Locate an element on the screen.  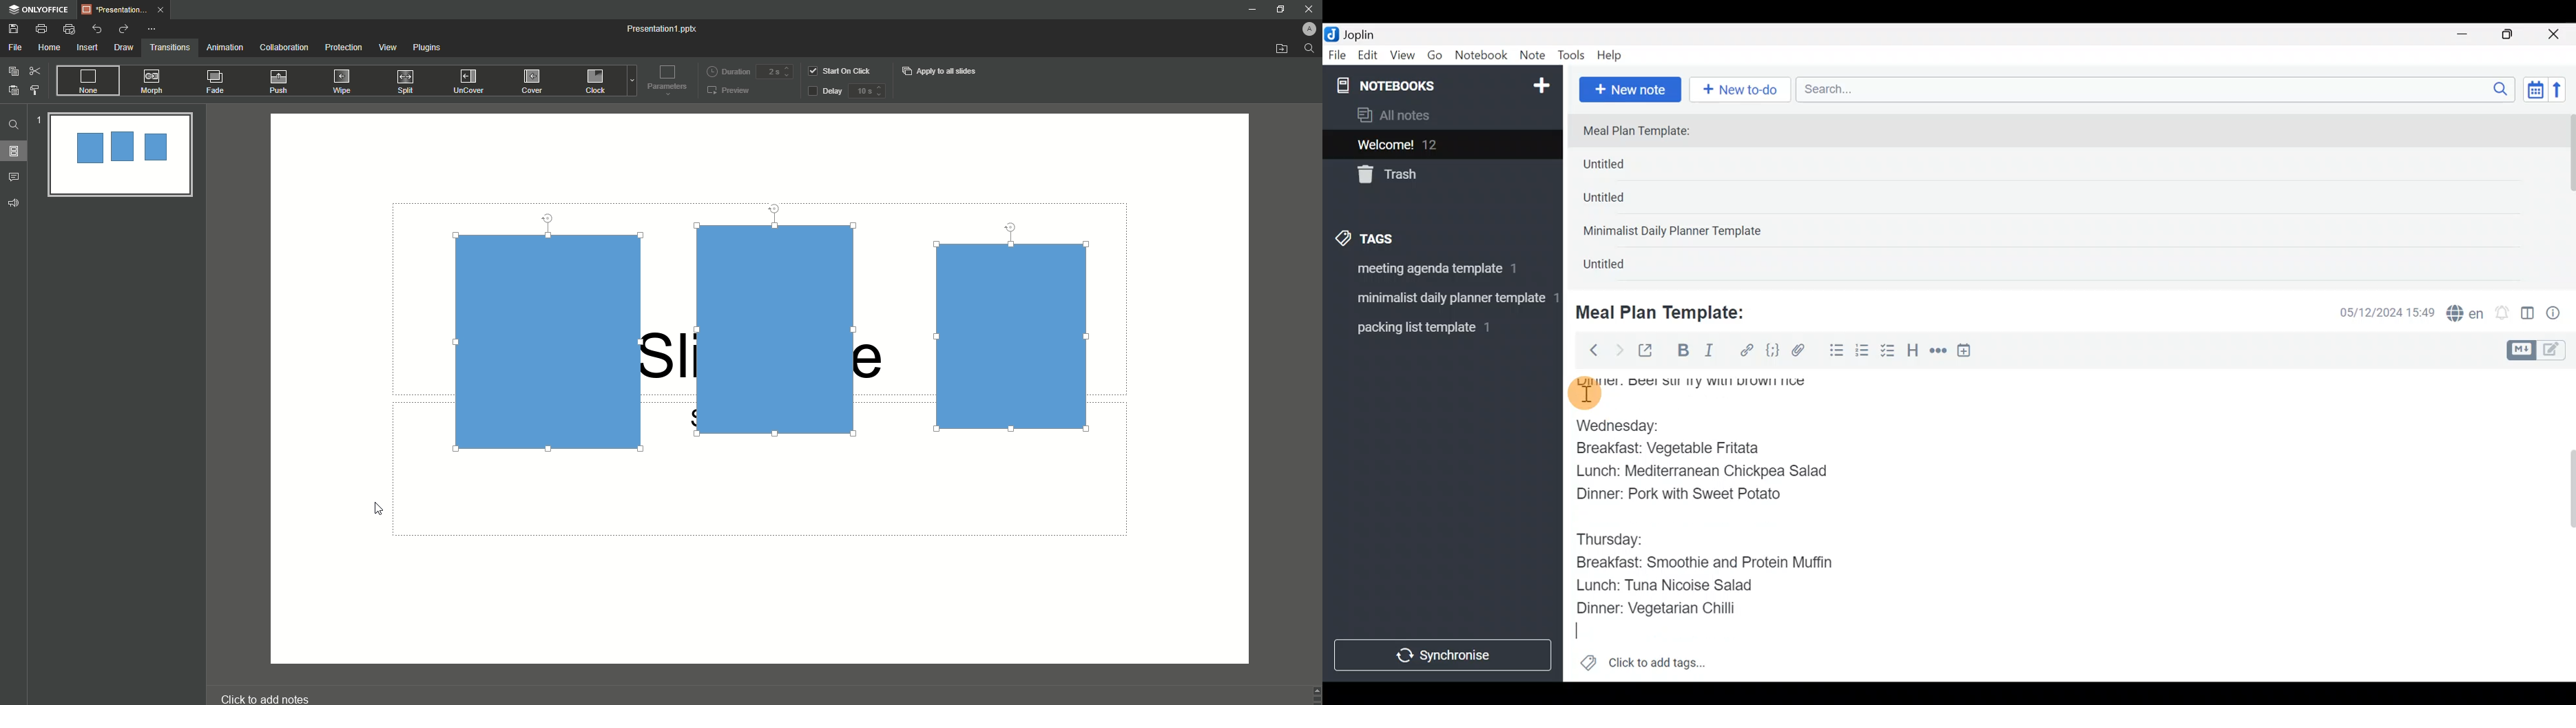
Cover is located at coordinates (534, 81).